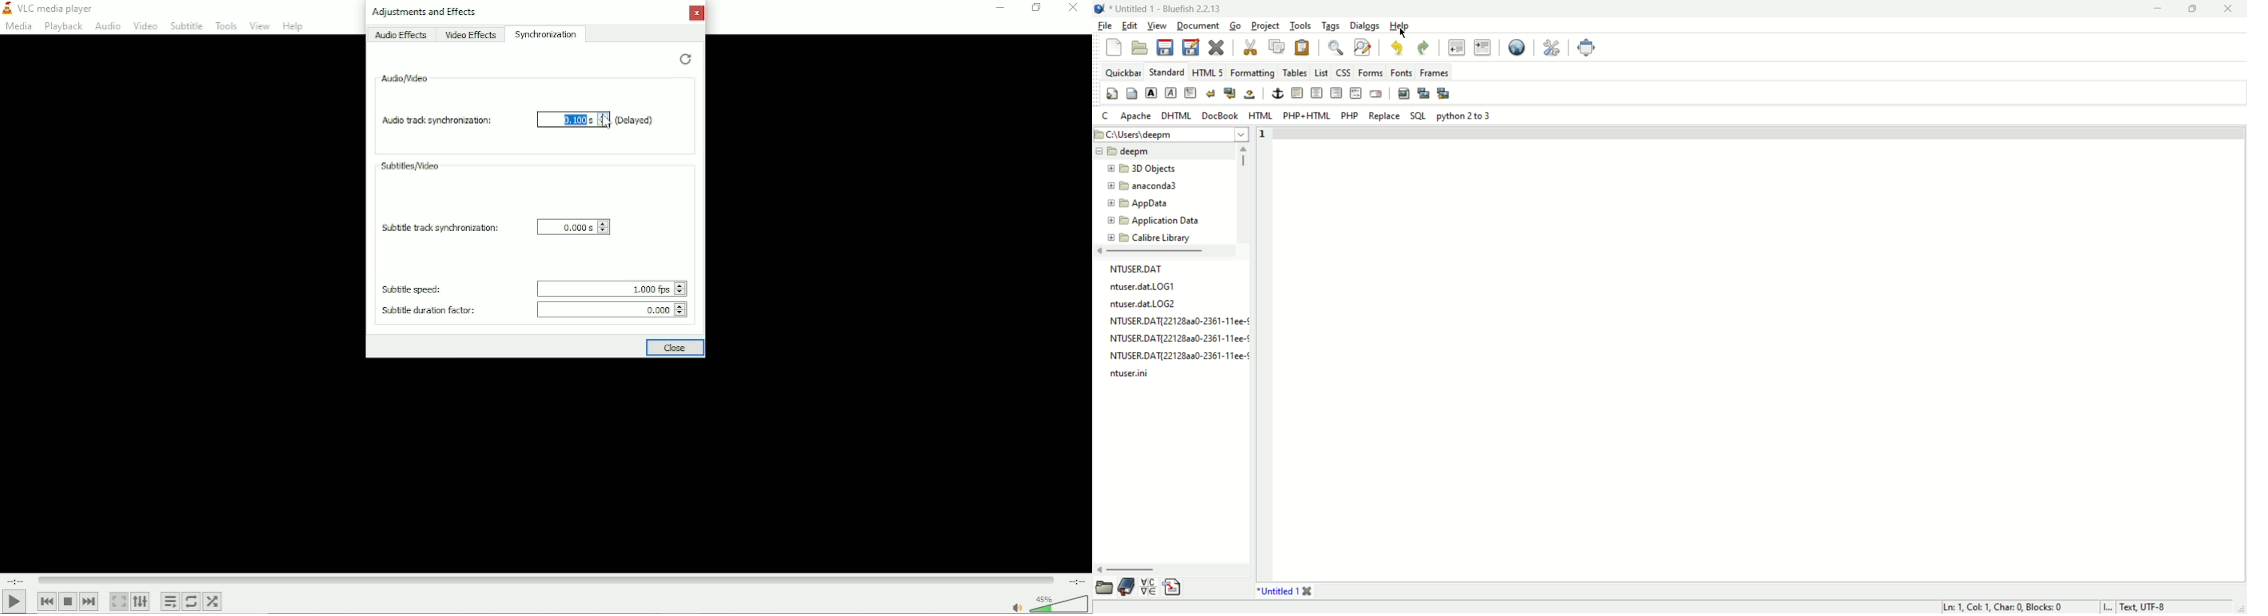 This screenshot has width=2268, height=616. I want to click on go, so click(1235, 26).